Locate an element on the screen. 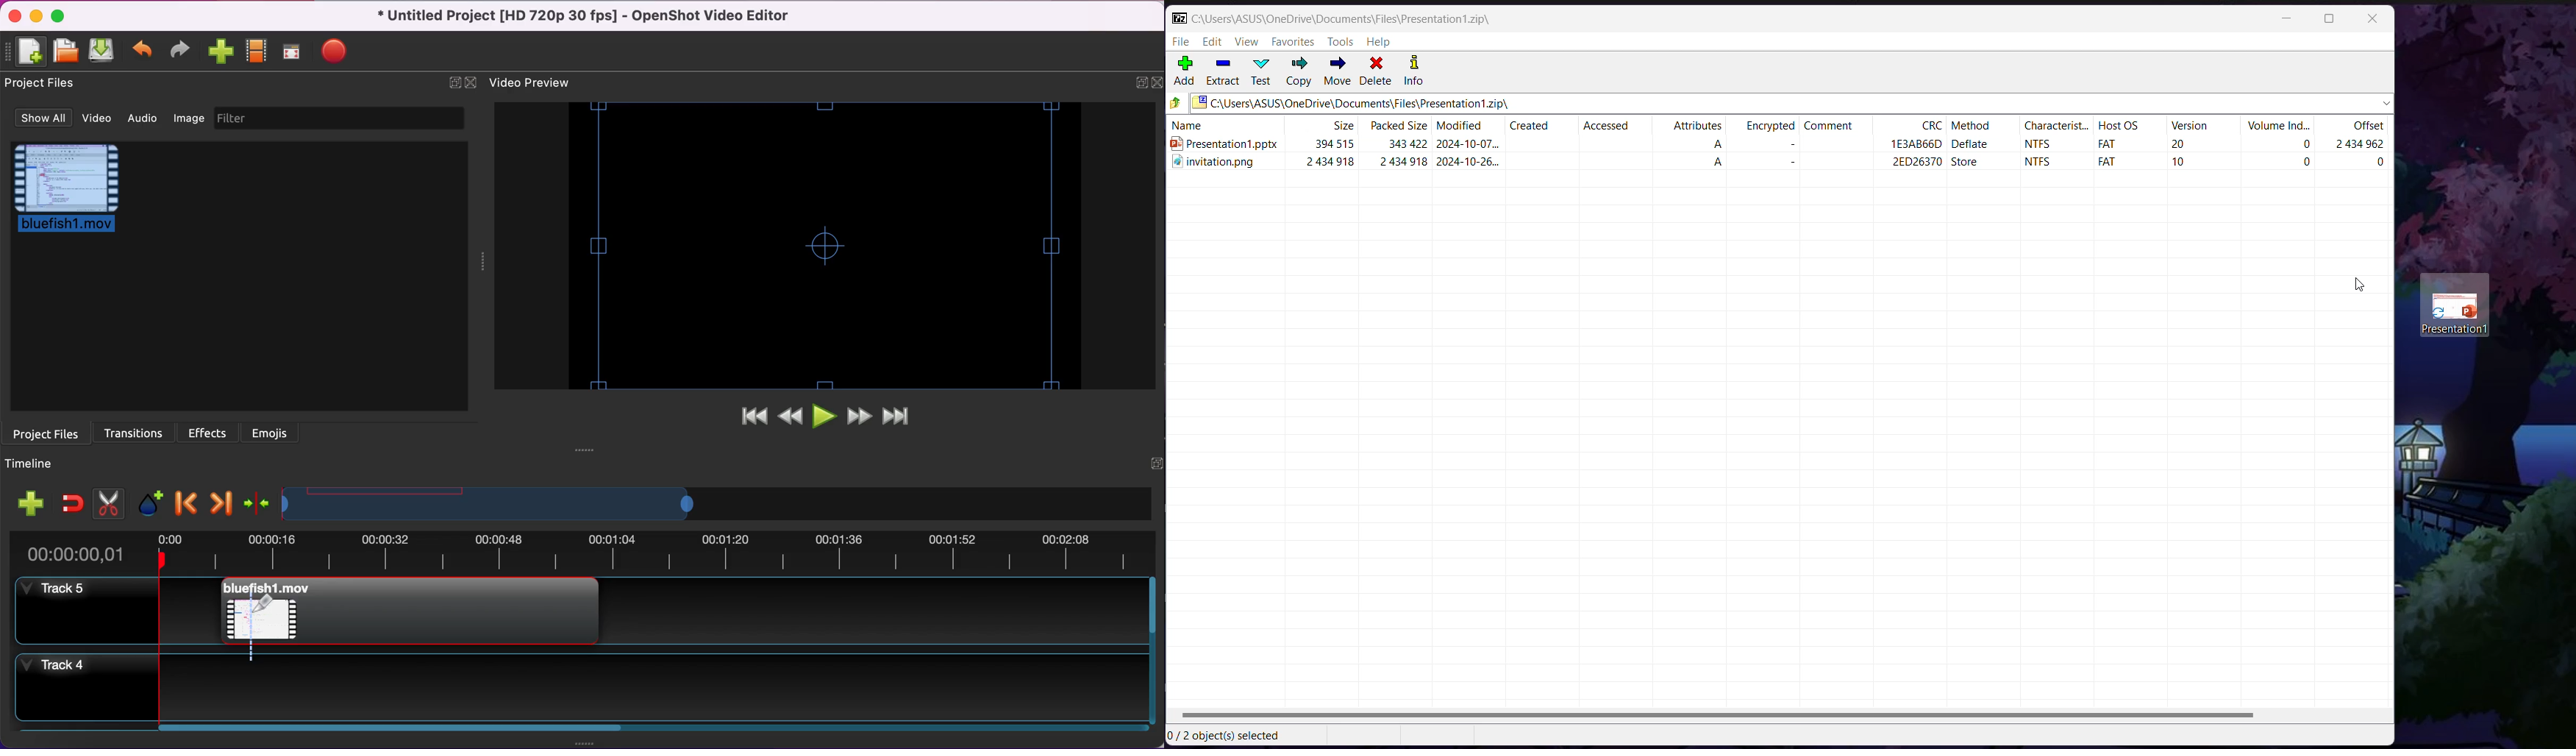 This screenshot has width=2576, height=756. close is located at coordinates (1156, 81).